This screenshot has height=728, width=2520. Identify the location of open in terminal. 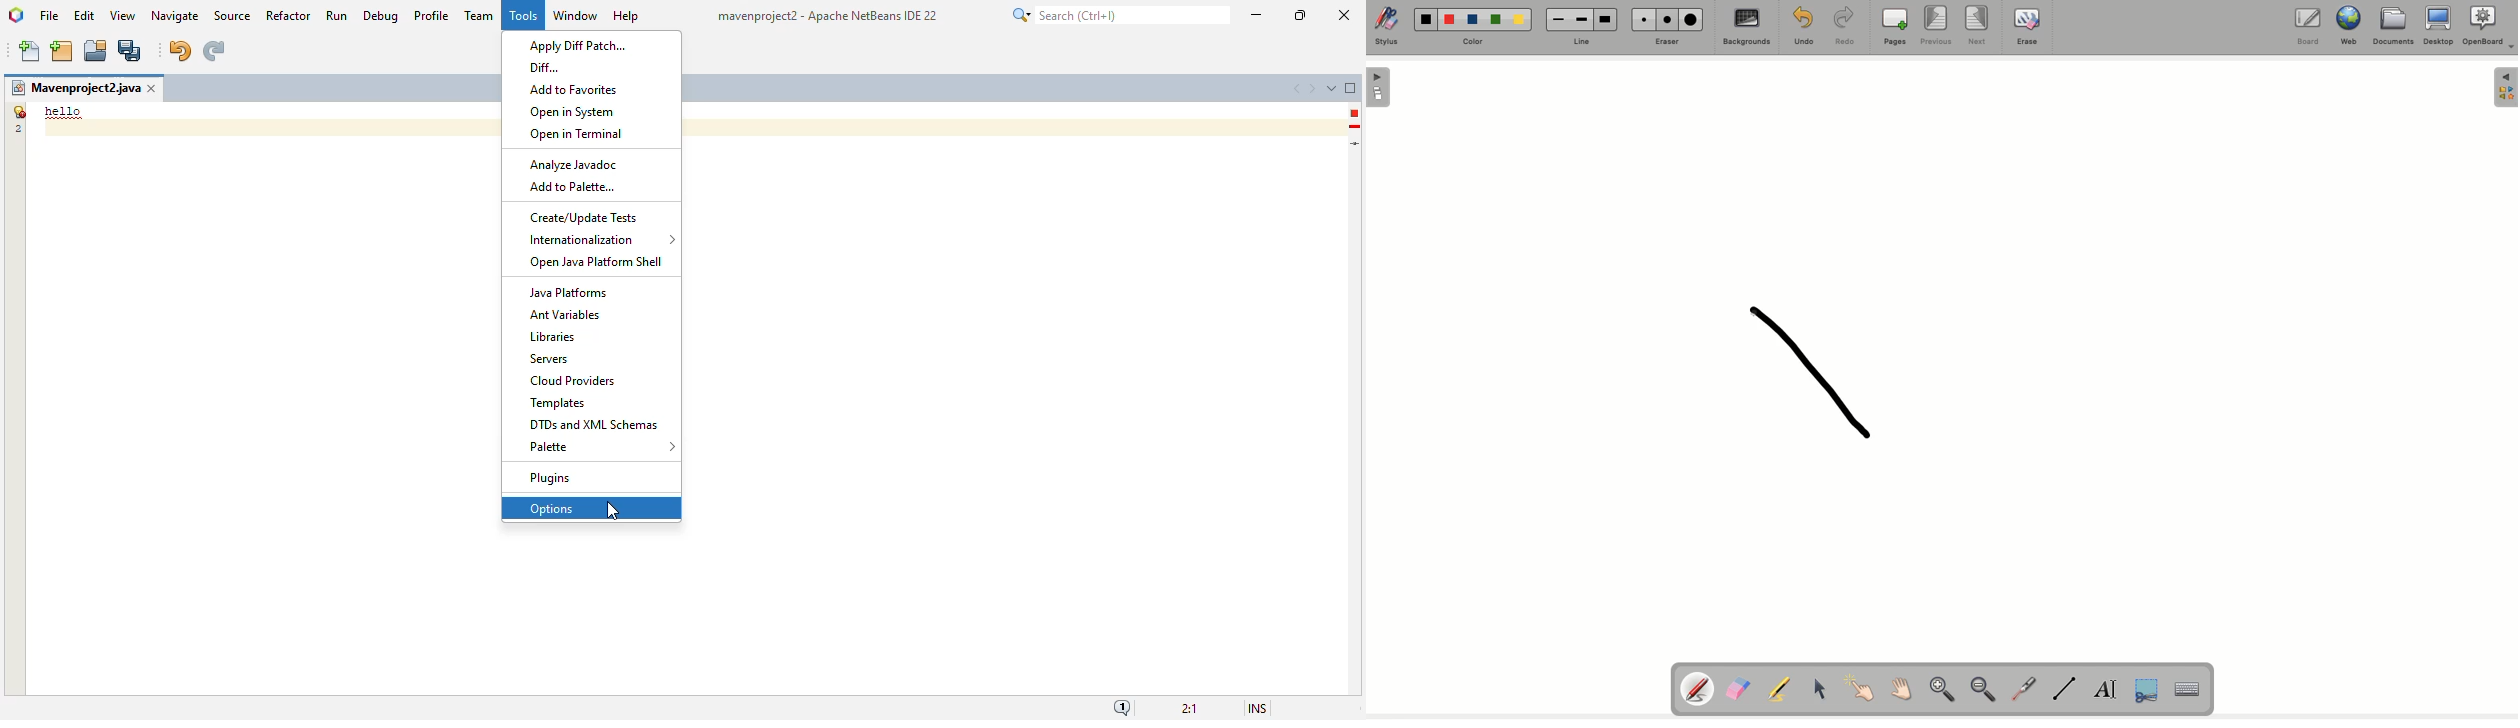
(578, 134).